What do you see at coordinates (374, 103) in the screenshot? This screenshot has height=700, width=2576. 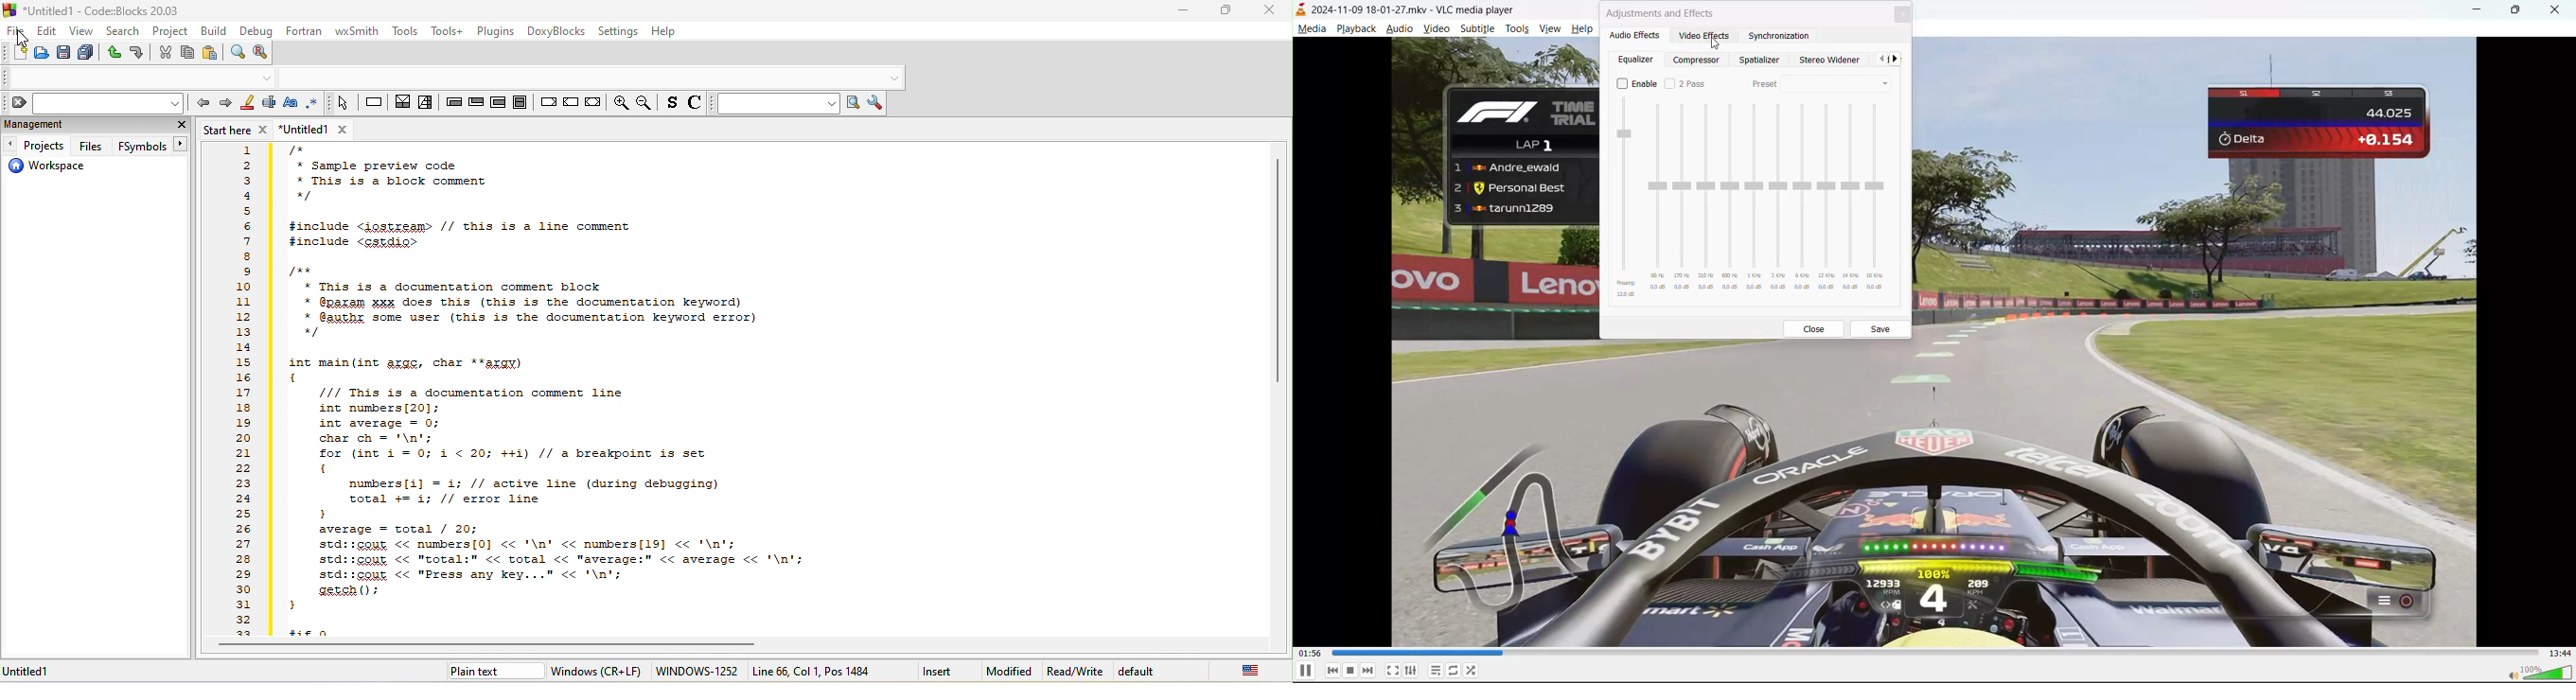 I see `instruction` at bounding box center [374, 103].